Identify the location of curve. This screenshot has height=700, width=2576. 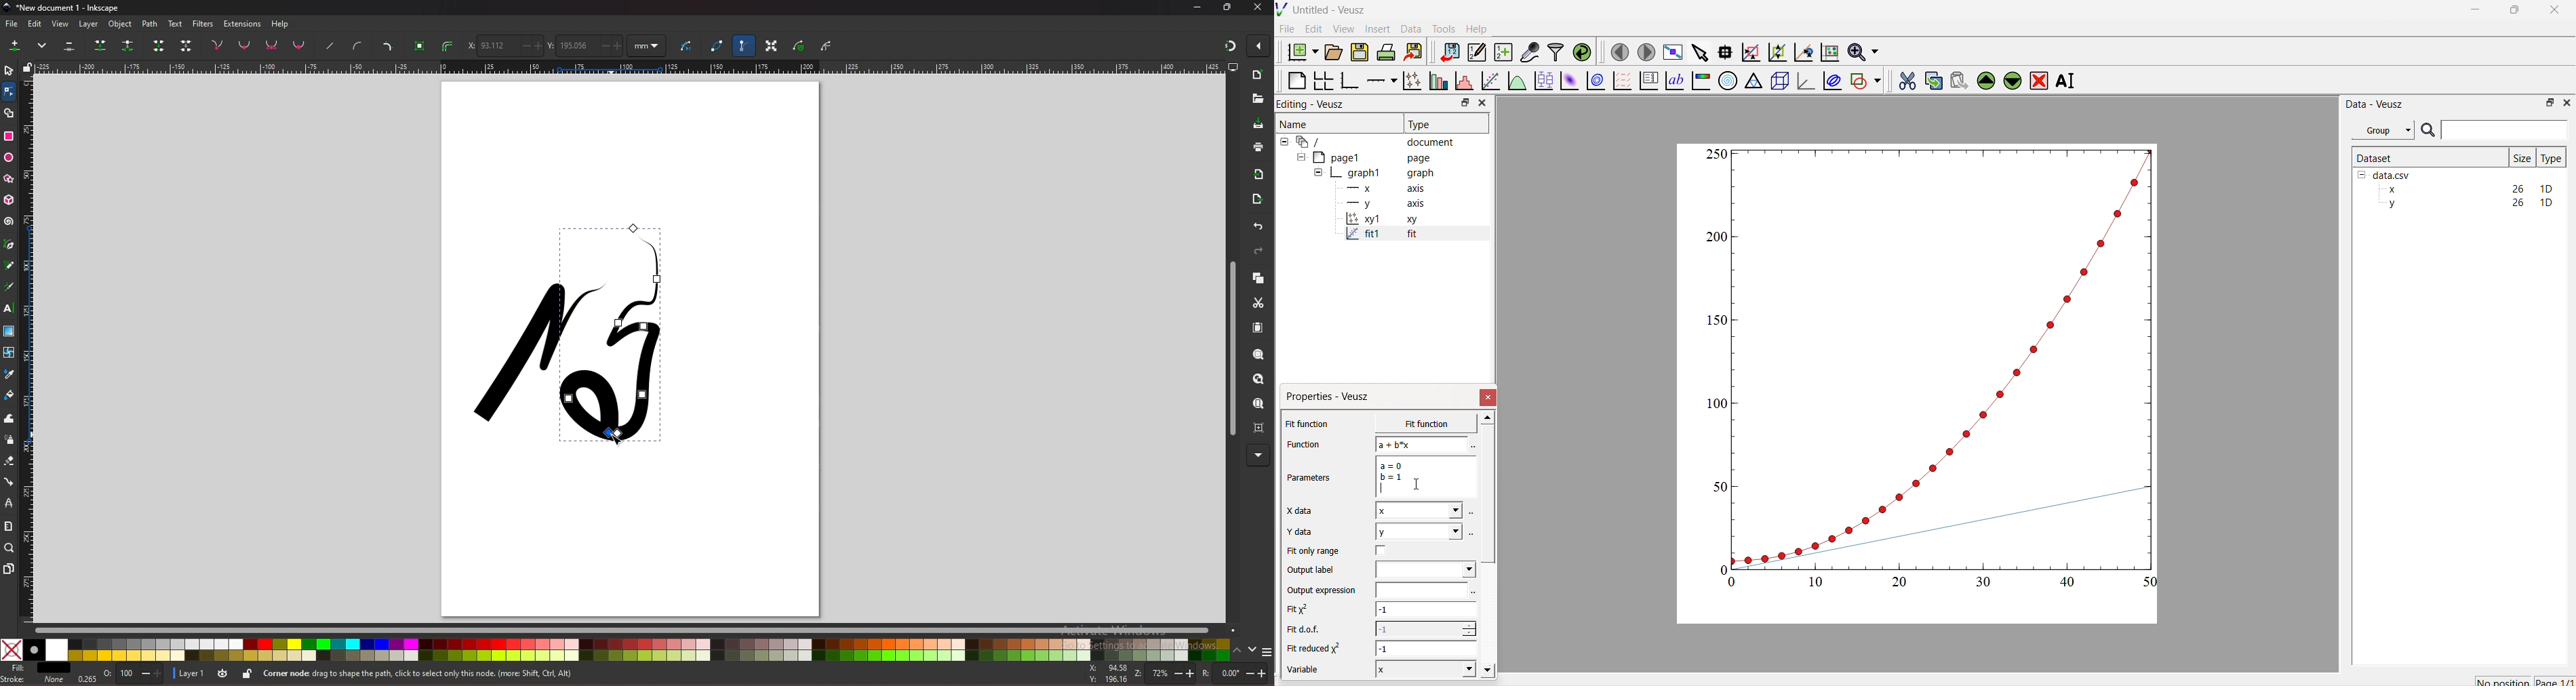
(688, 44).